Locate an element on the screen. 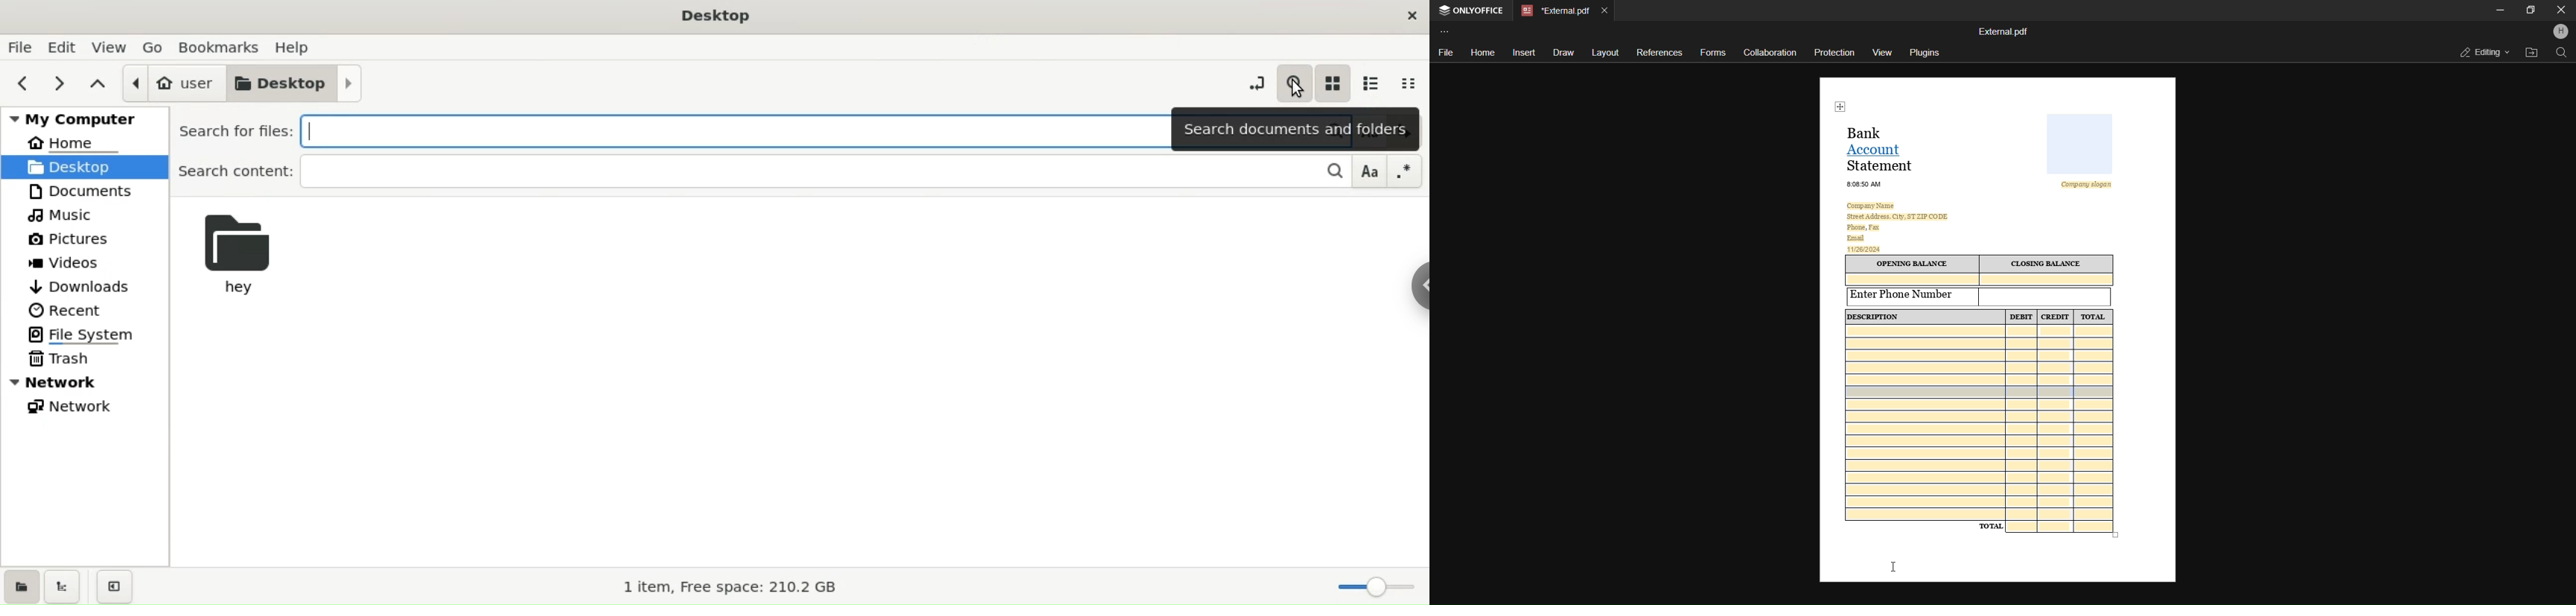 The width and height of the screenshot is (2576, 616). ‘OPENING BALANCE is located at coordinates (1911, 264).